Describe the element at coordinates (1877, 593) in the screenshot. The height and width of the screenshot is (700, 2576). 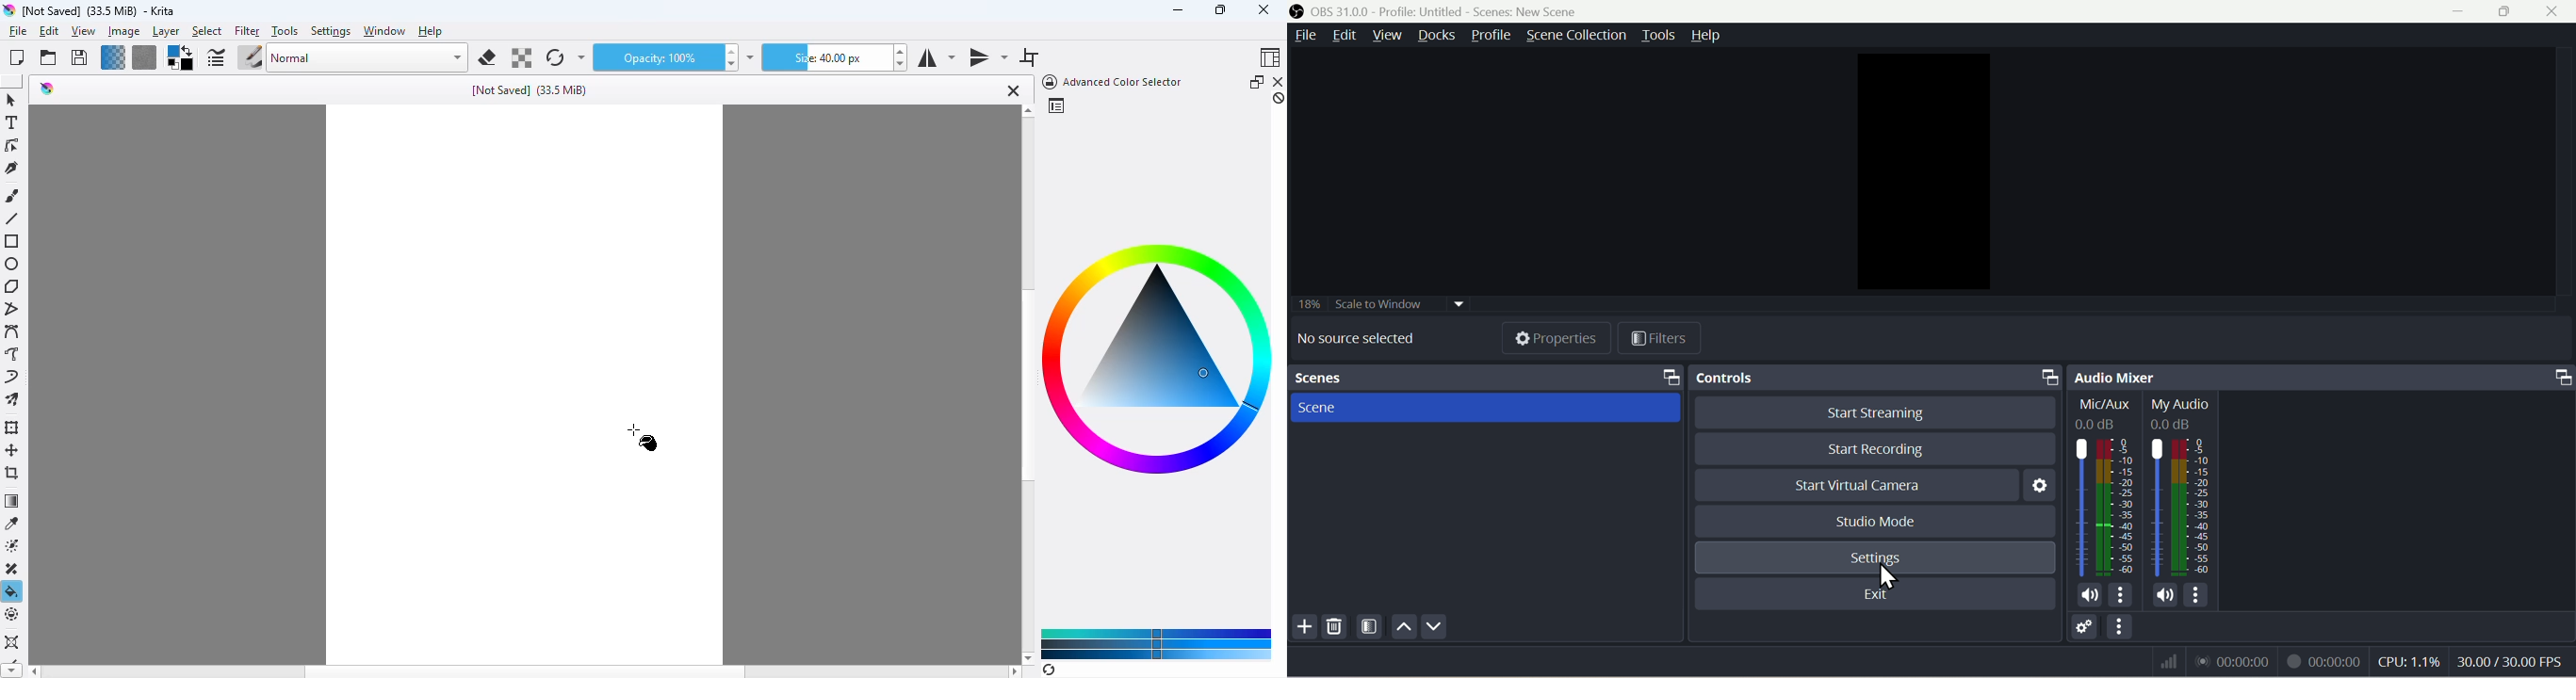
I see `Exit` at that location.